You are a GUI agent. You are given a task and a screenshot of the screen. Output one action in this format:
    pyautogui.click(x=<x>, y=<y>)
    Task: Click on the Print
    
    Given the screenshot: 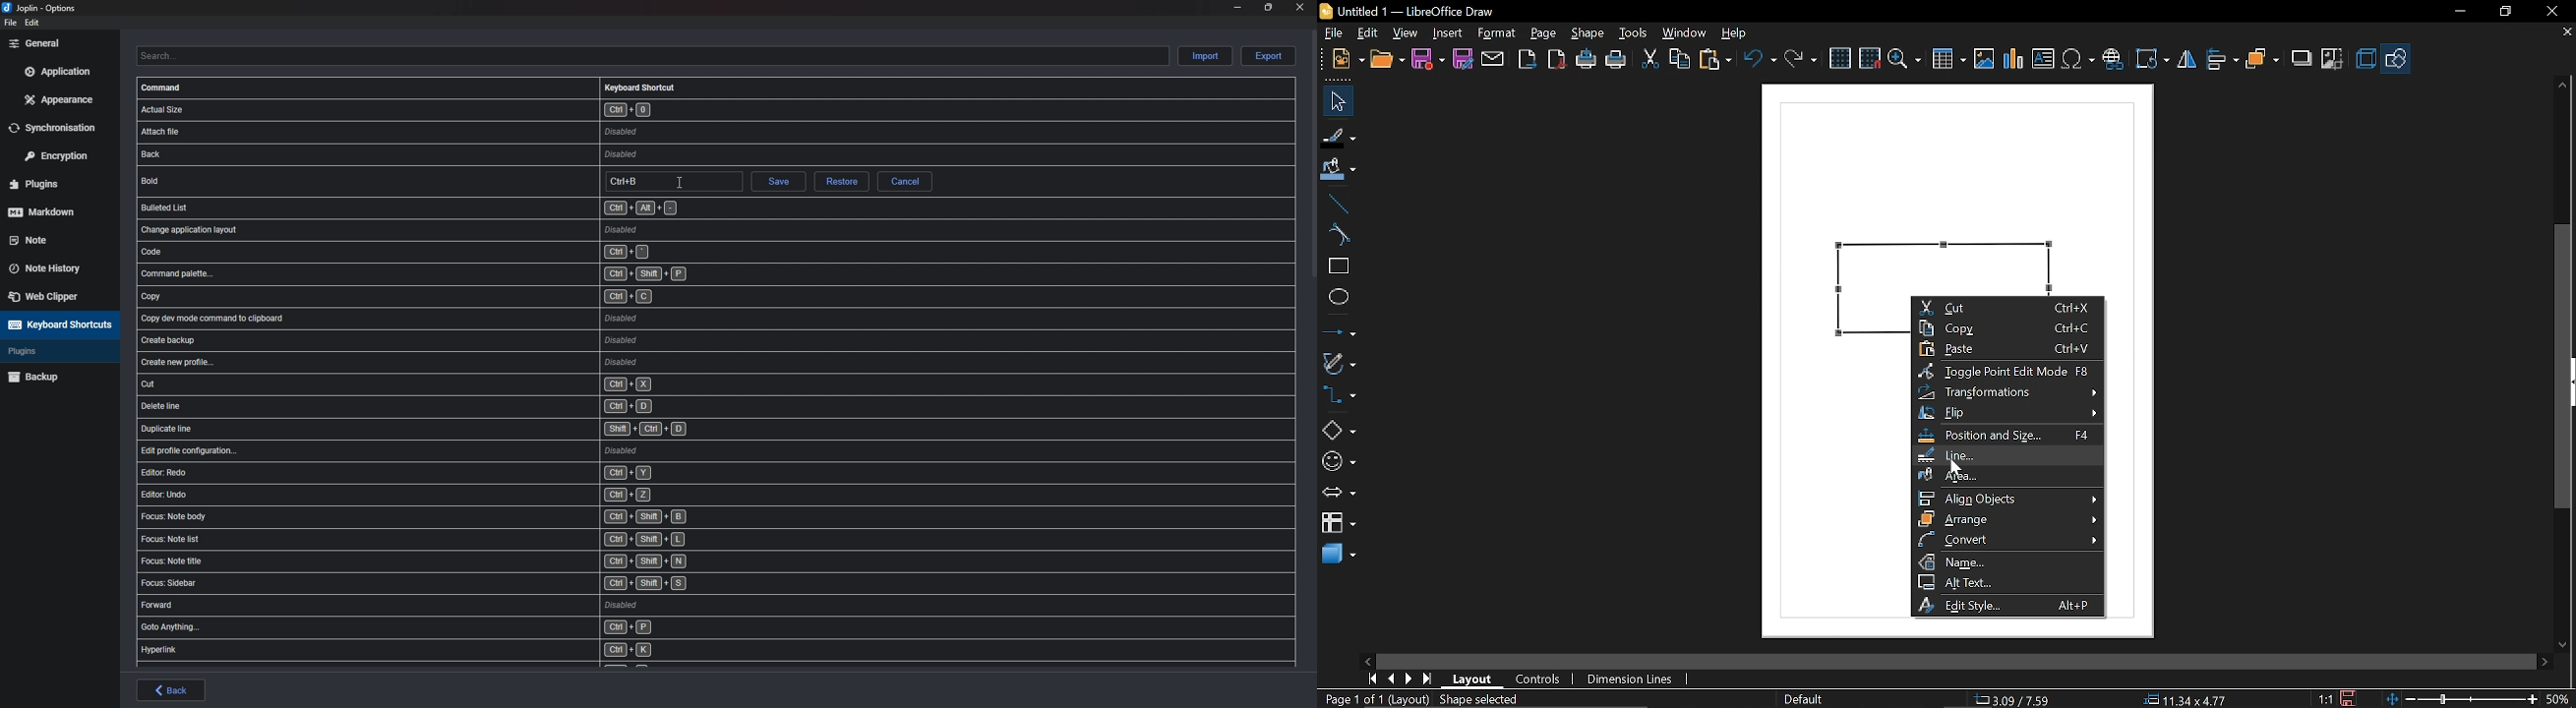 What is the action you would take?
    pyautogui.click(x=1617, y=60)
    